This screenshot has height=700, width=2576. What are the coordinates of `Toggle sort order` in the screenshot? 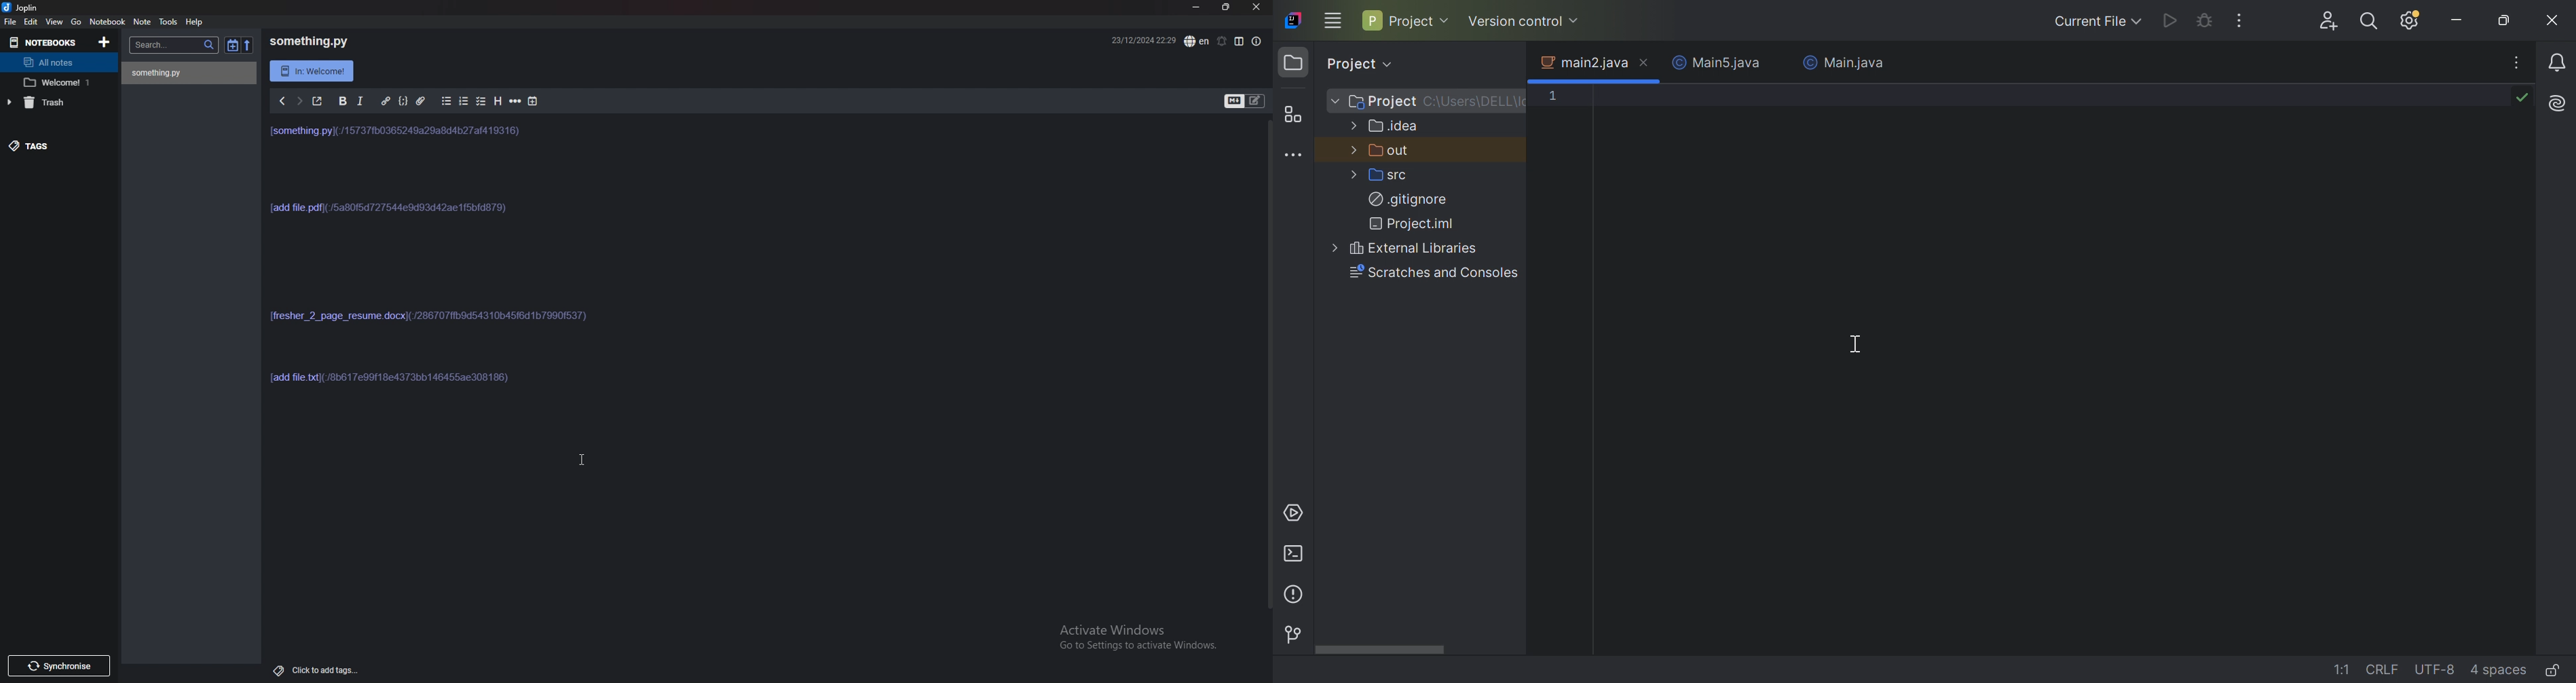 It's located at (233, 46).